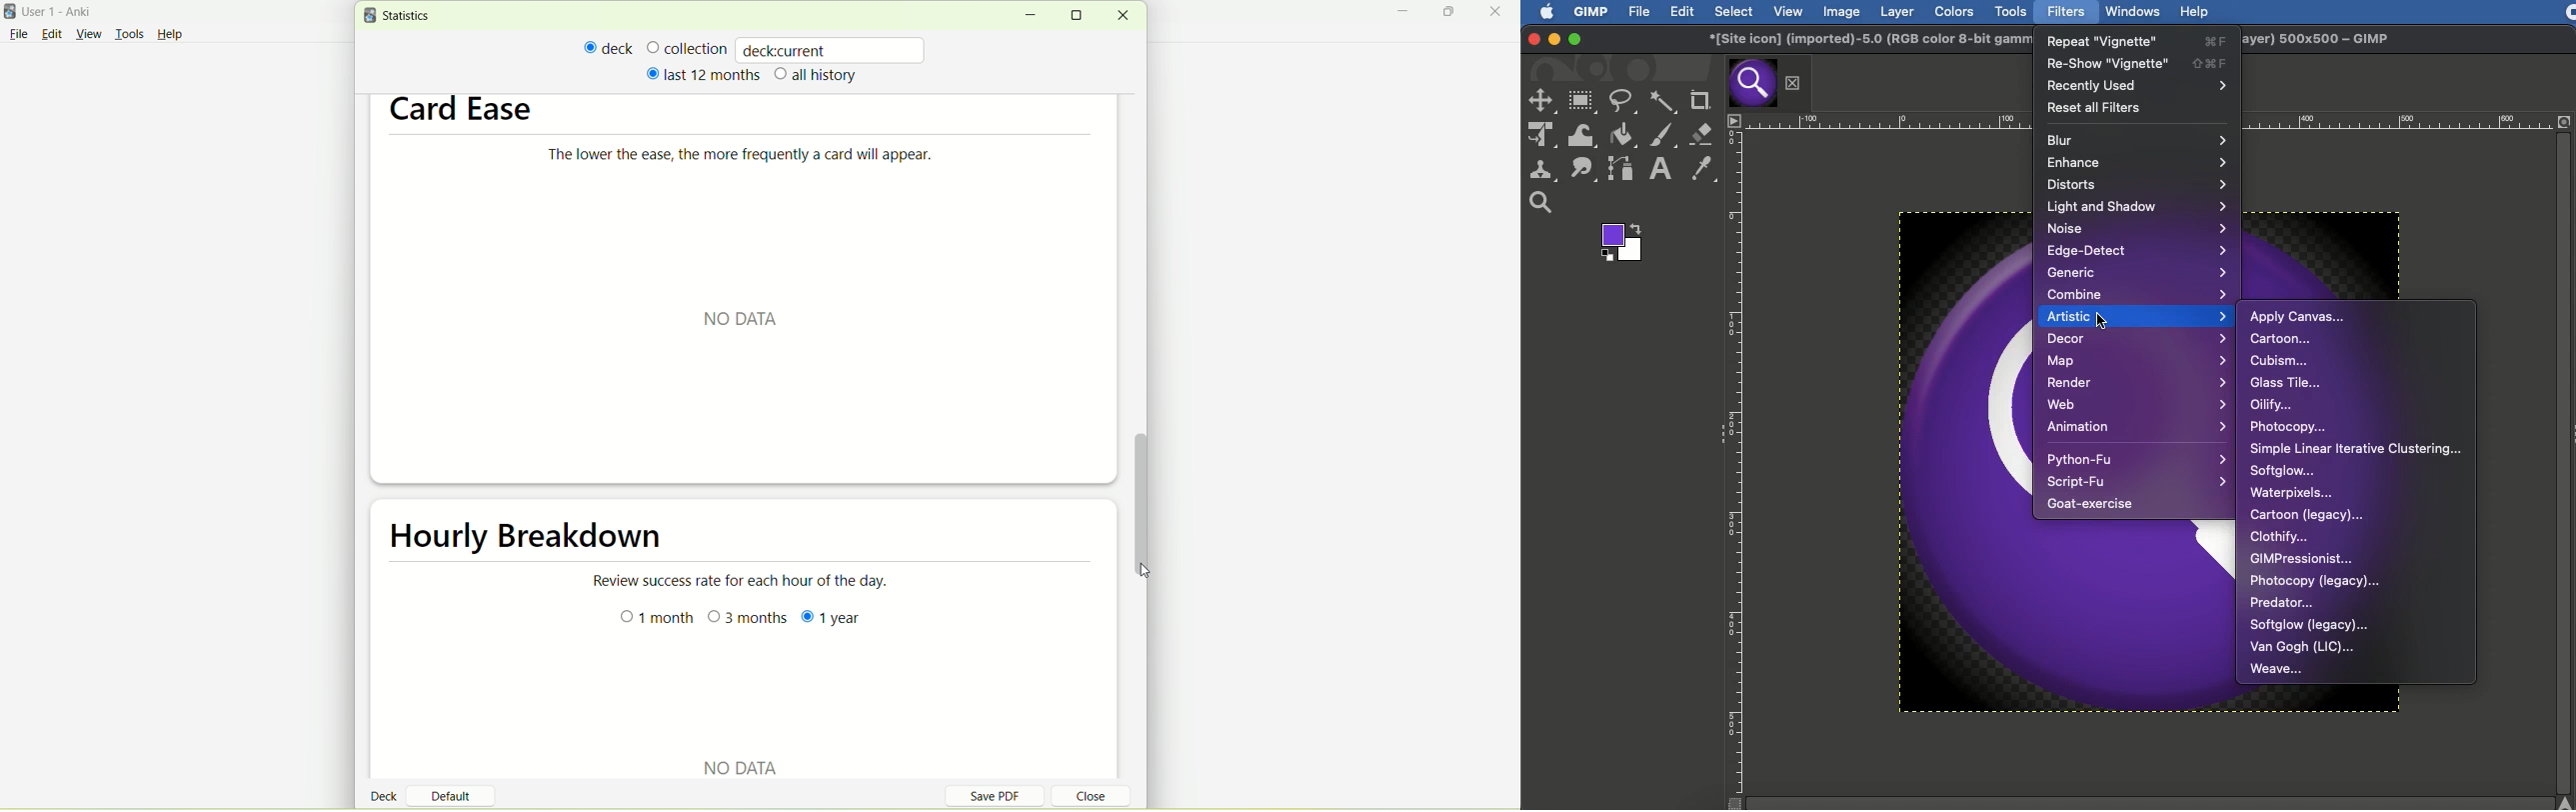 Image resolution: width=2576 pixels, height=812 pixels. Describe the element at coordinates (1543, 103) in the screenshot. I see `selection` at that location.